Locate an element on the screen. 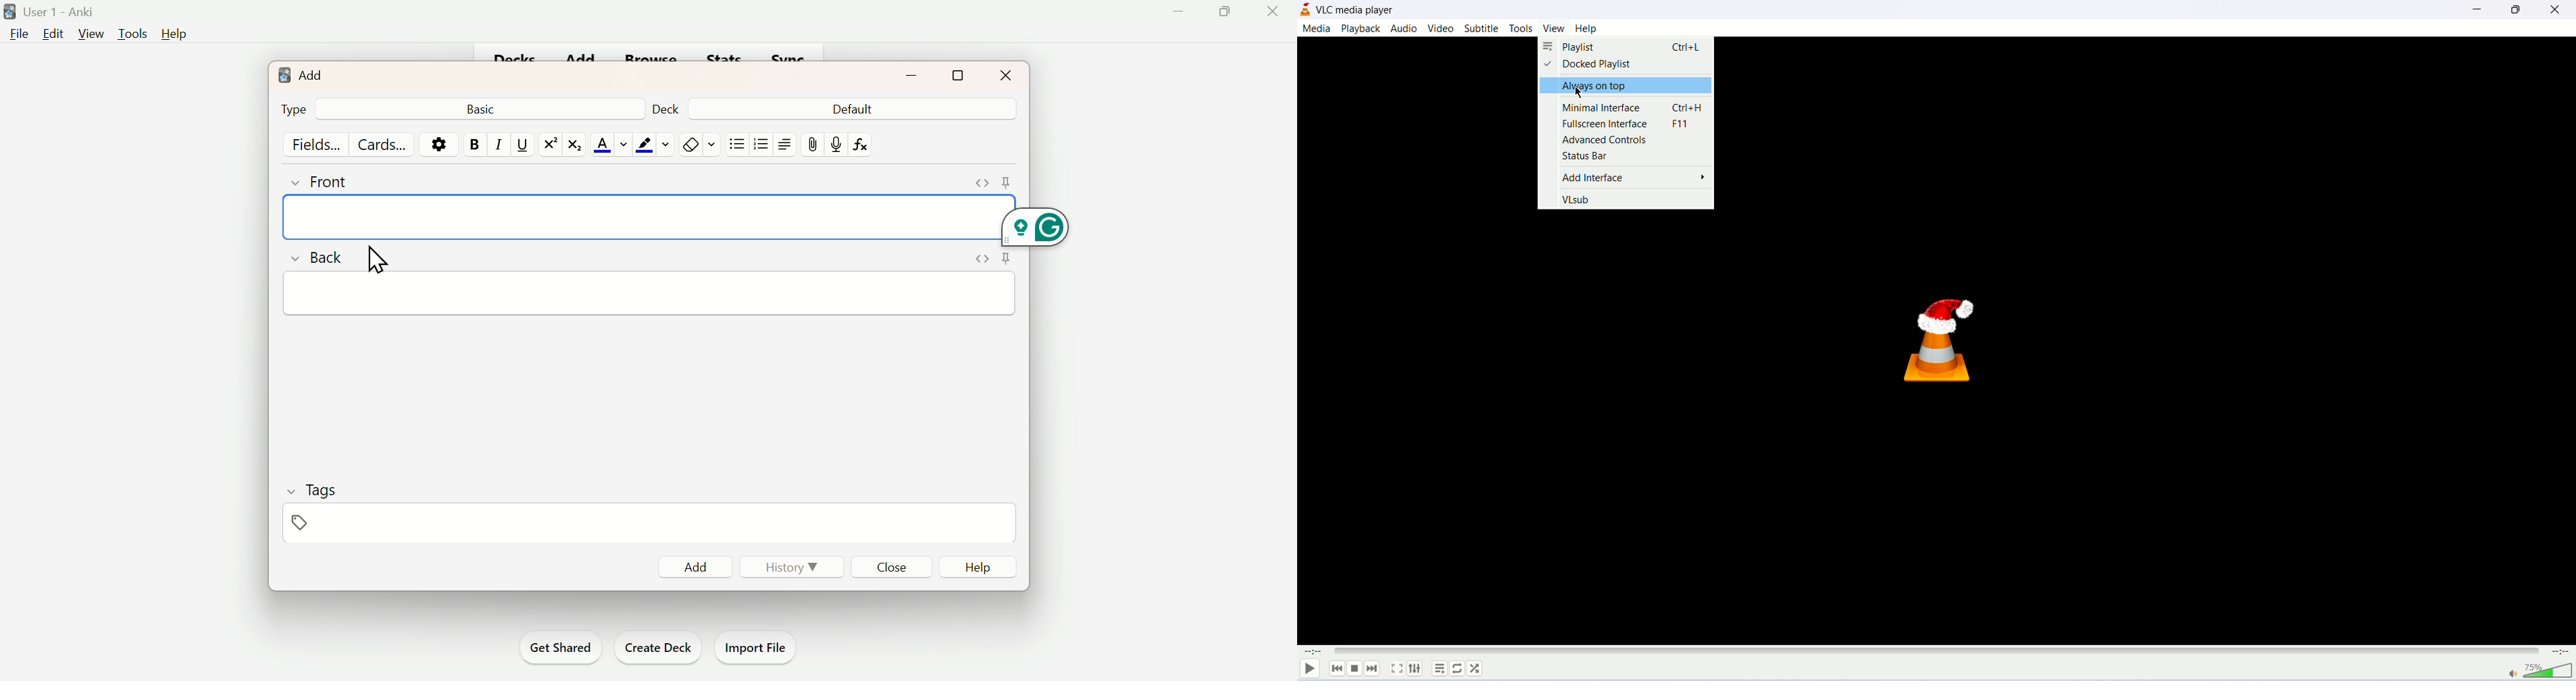 This screenshot has width=2576, height=700. maximize is located at coordinates (2515, 11).